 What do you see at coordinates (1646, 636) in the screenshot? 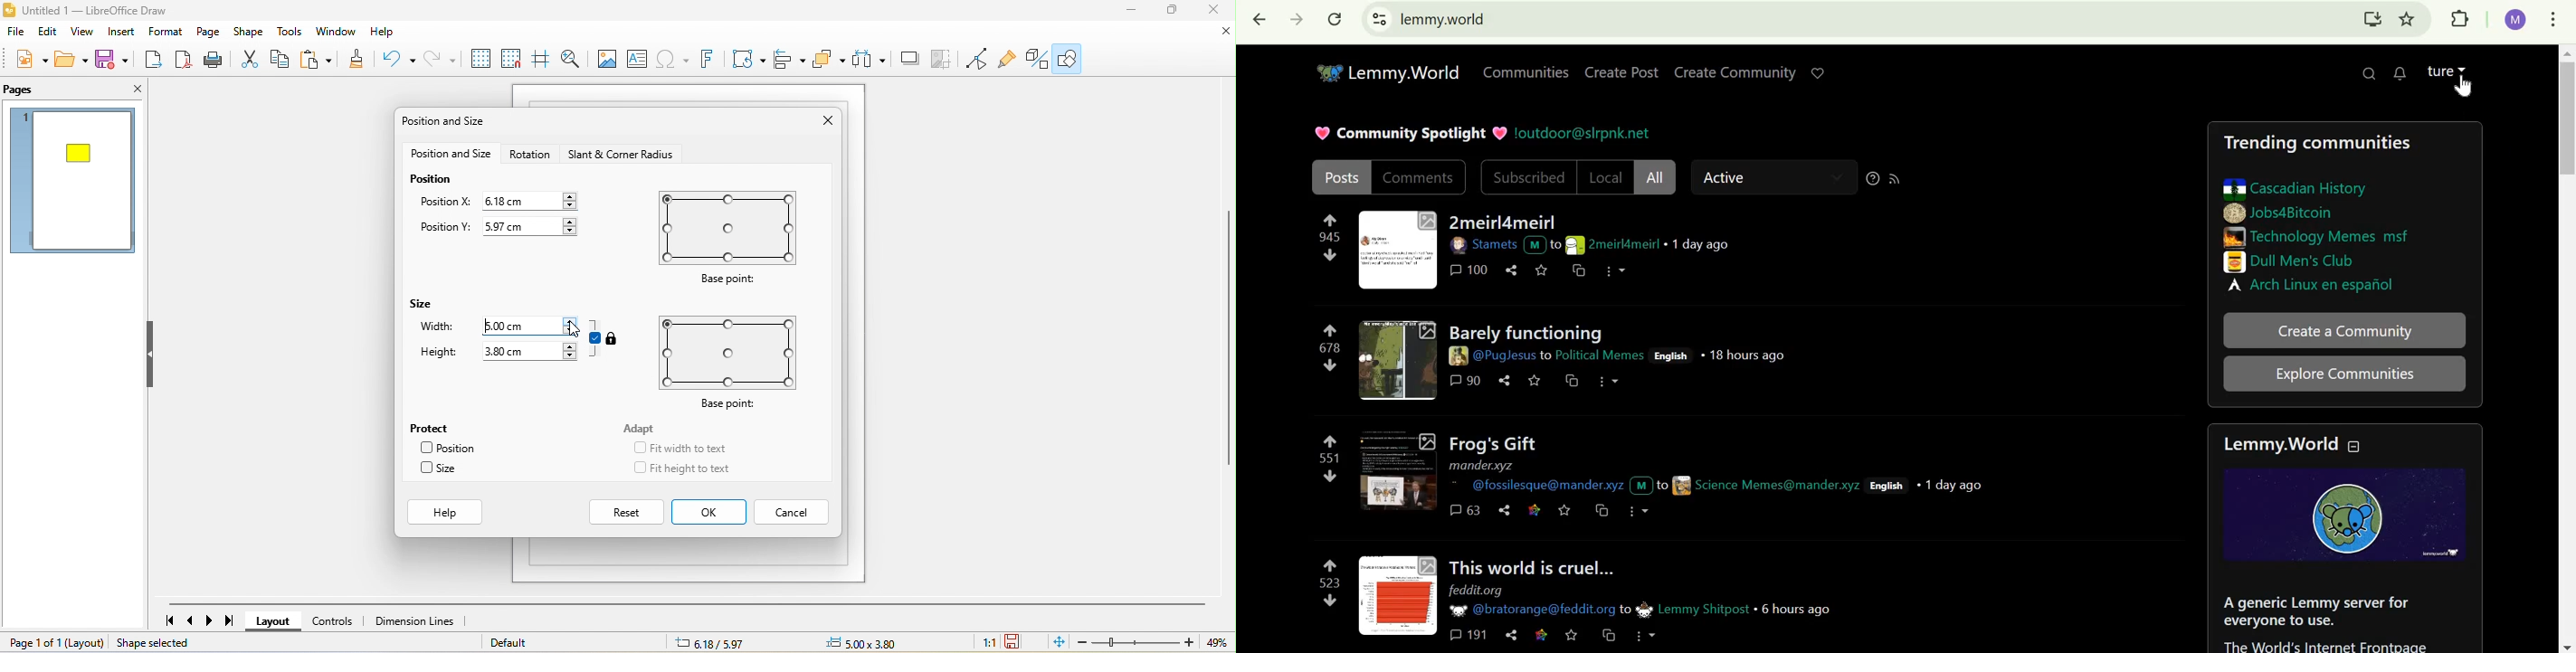
I see `more` at bounding box center [1646, 636].